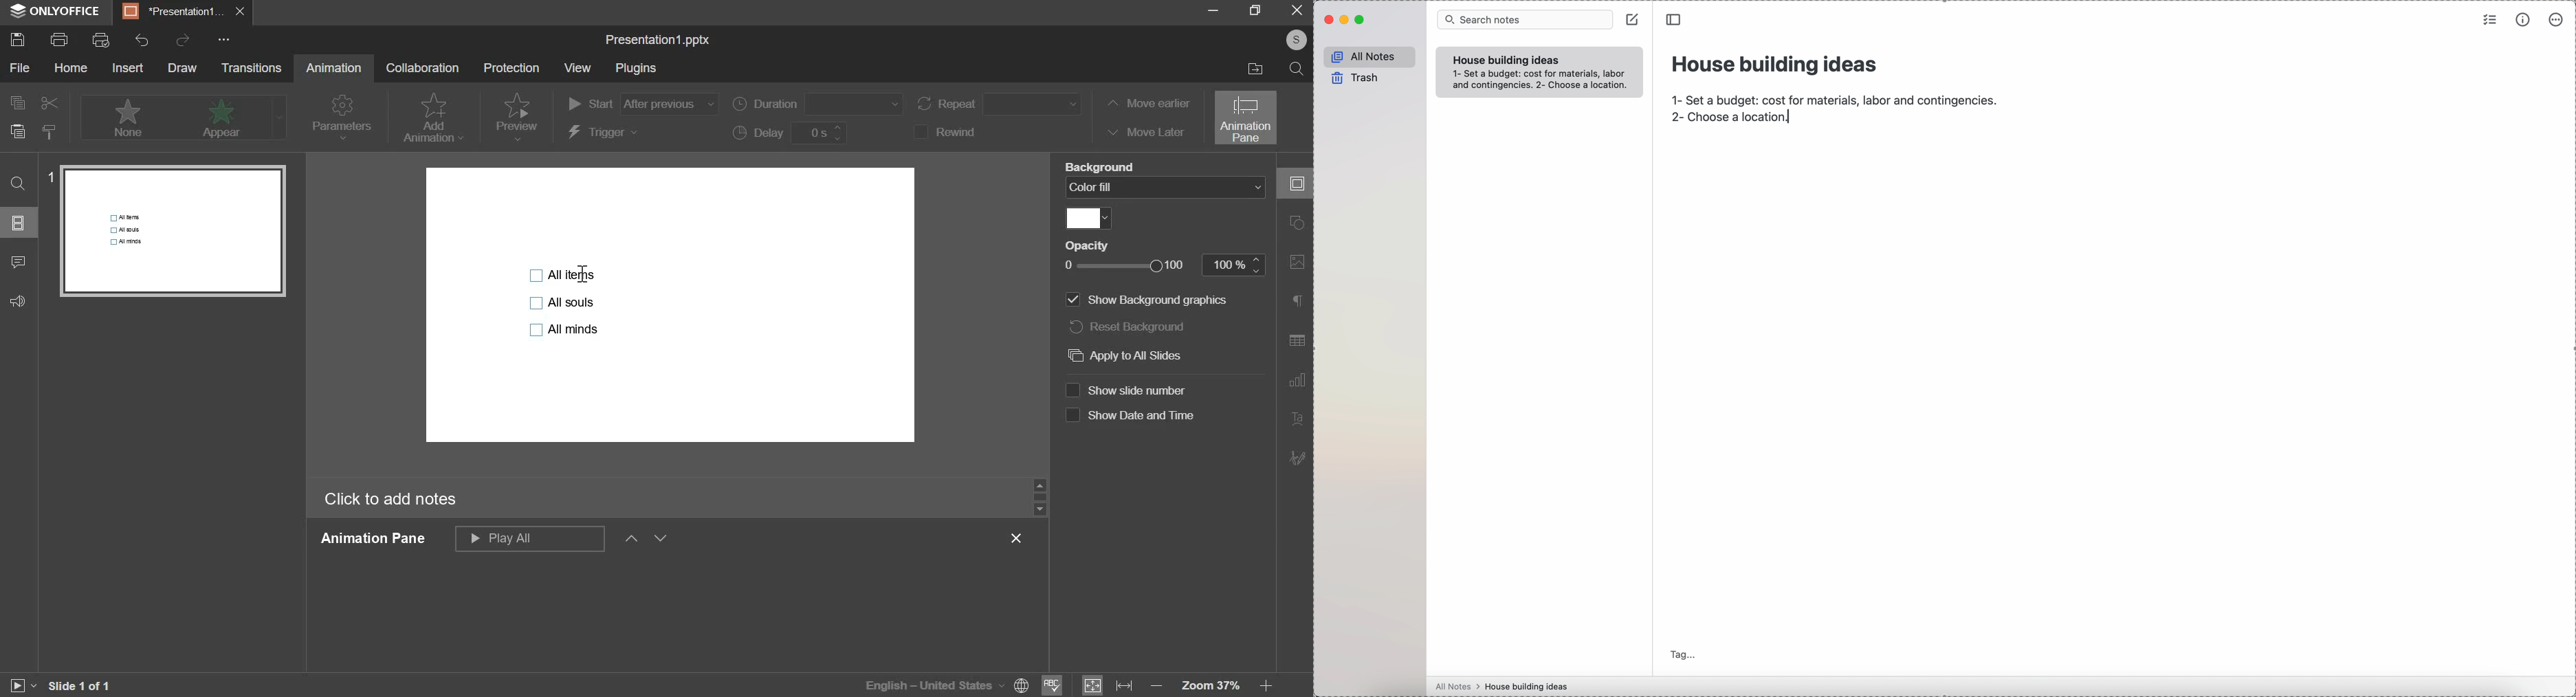 This screenshot has height=700, width=2576. What do you see at coordinates (1130, 416) in the screenshot?
I see `show date and time` at bounding box center [1130, 416].